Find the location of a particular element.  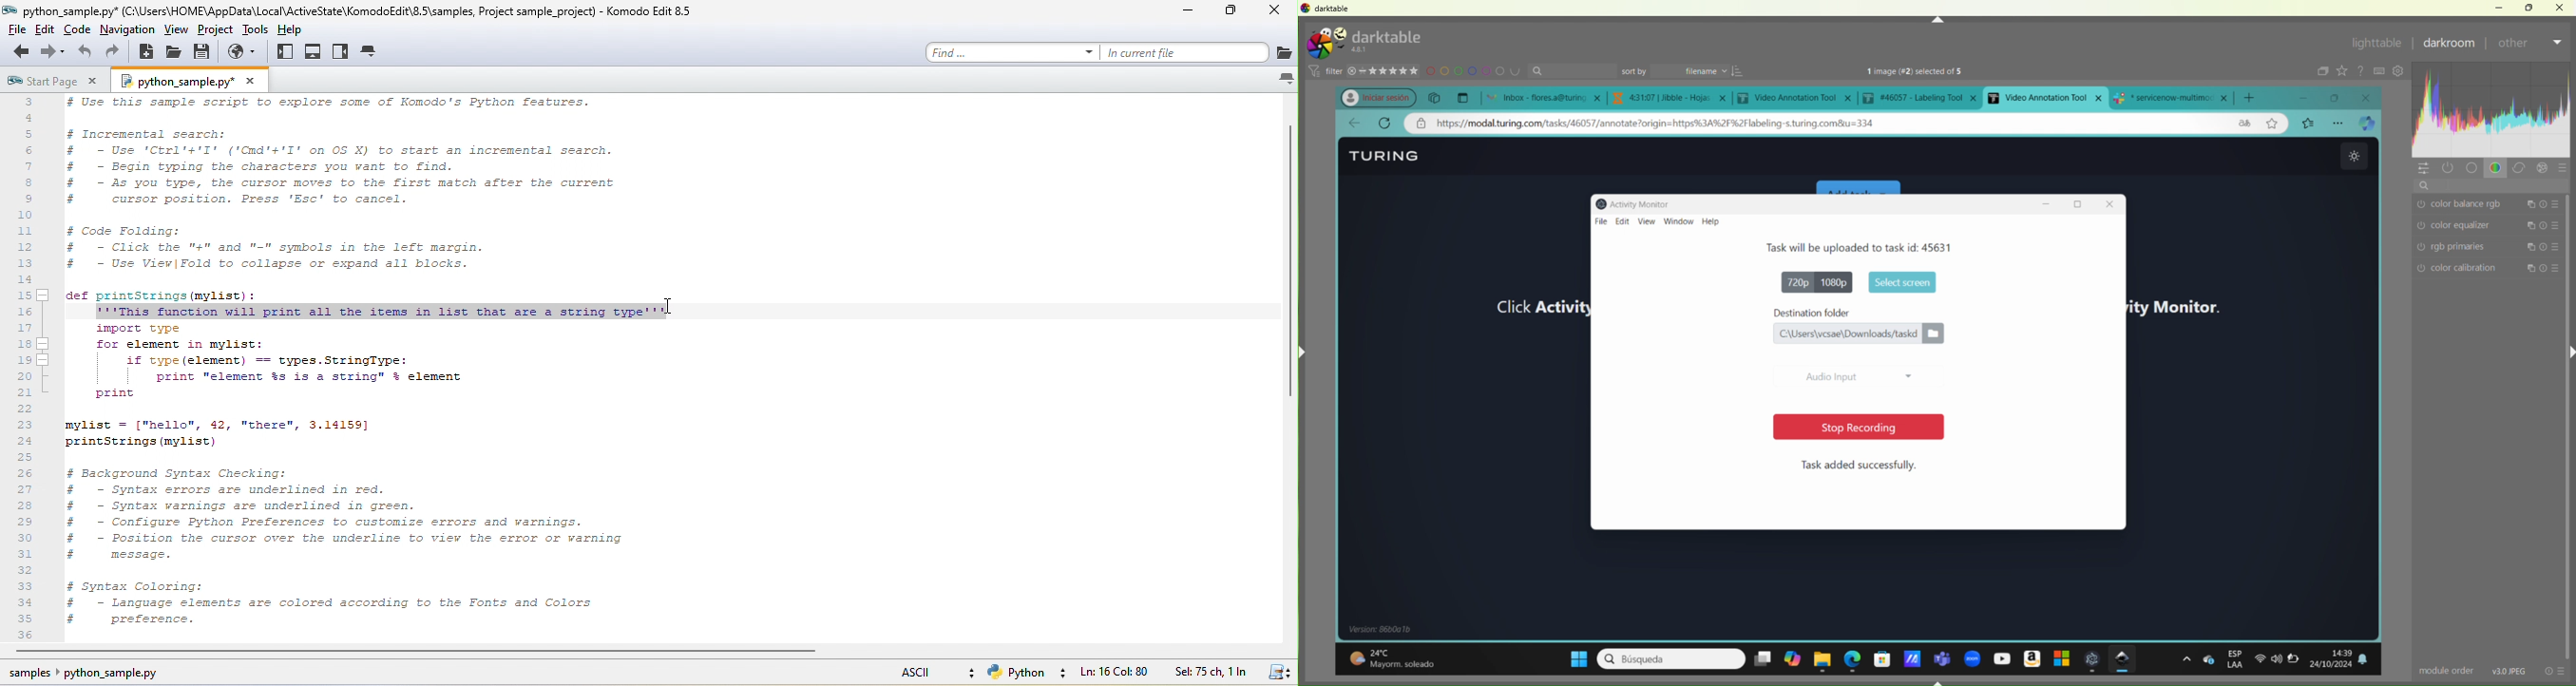

current open tab is located at coordinates (2046, 97).